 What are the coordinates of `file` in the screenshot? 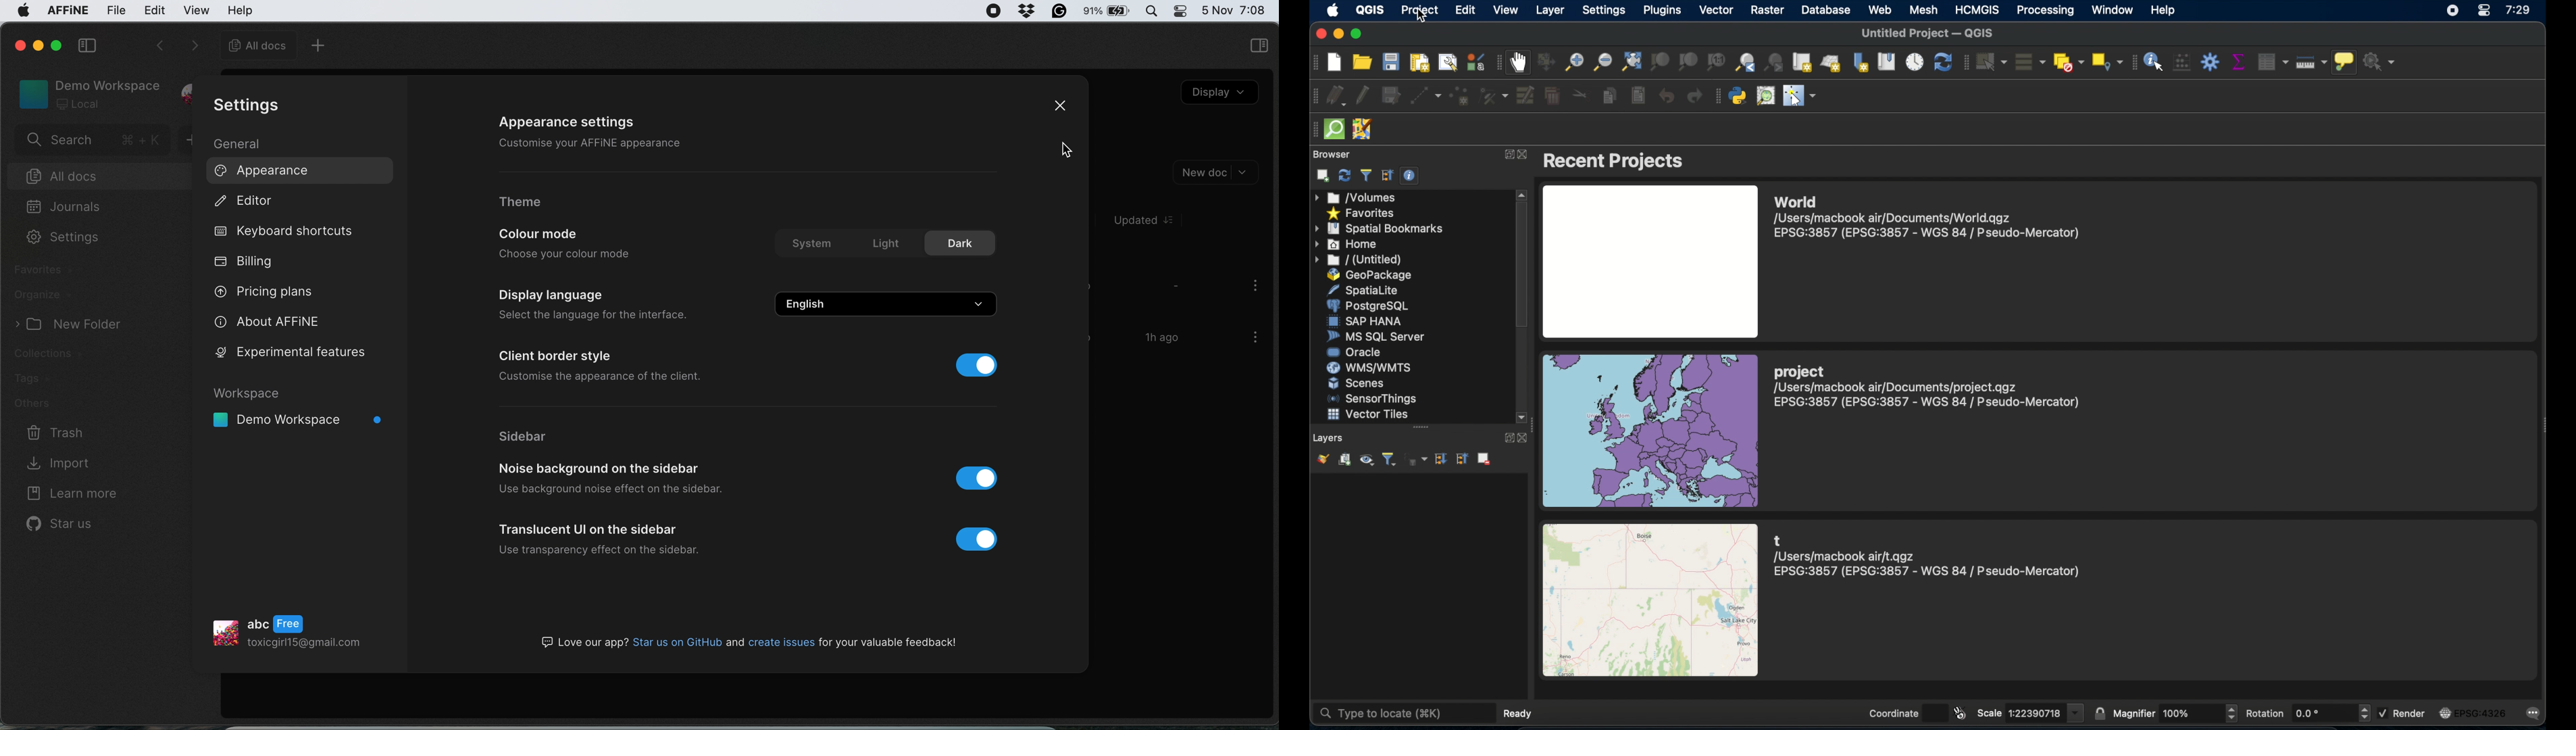 It's located at (114, 10).